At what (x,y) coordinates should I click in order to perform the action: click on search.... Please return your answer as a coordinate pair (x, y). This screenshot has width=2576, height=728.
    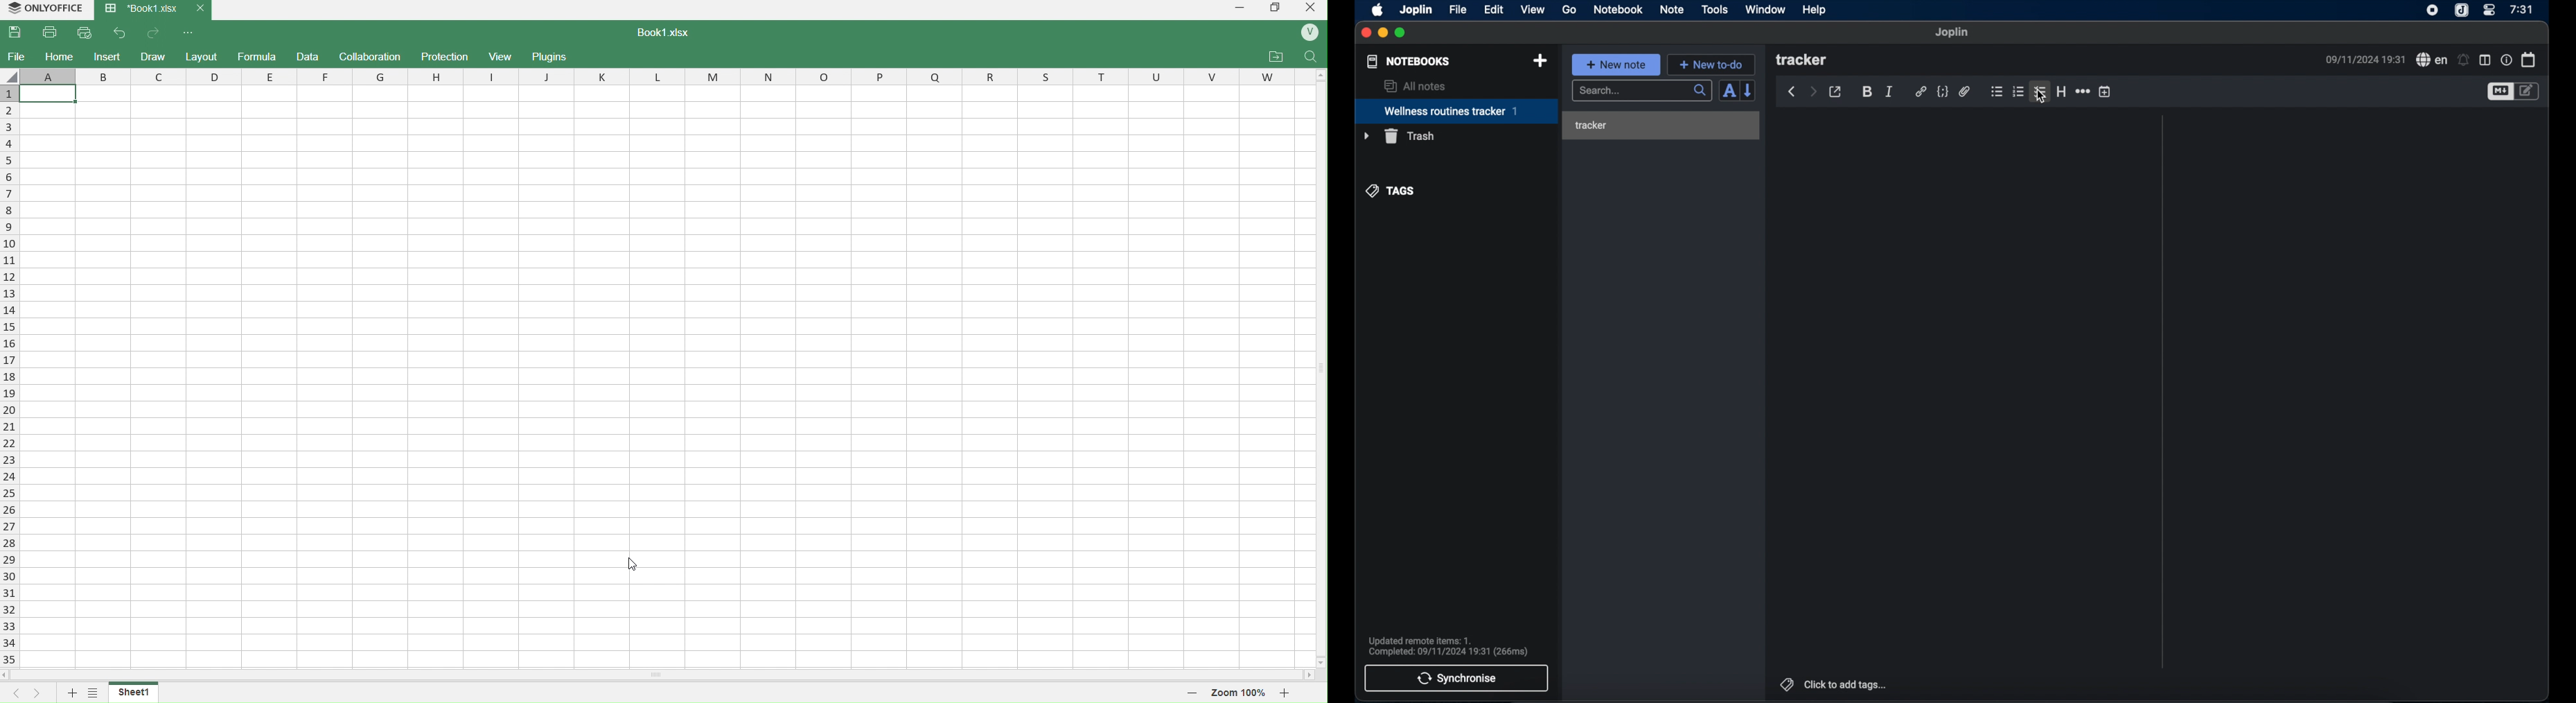
    Looking at the image, I should click on (1643, 91).